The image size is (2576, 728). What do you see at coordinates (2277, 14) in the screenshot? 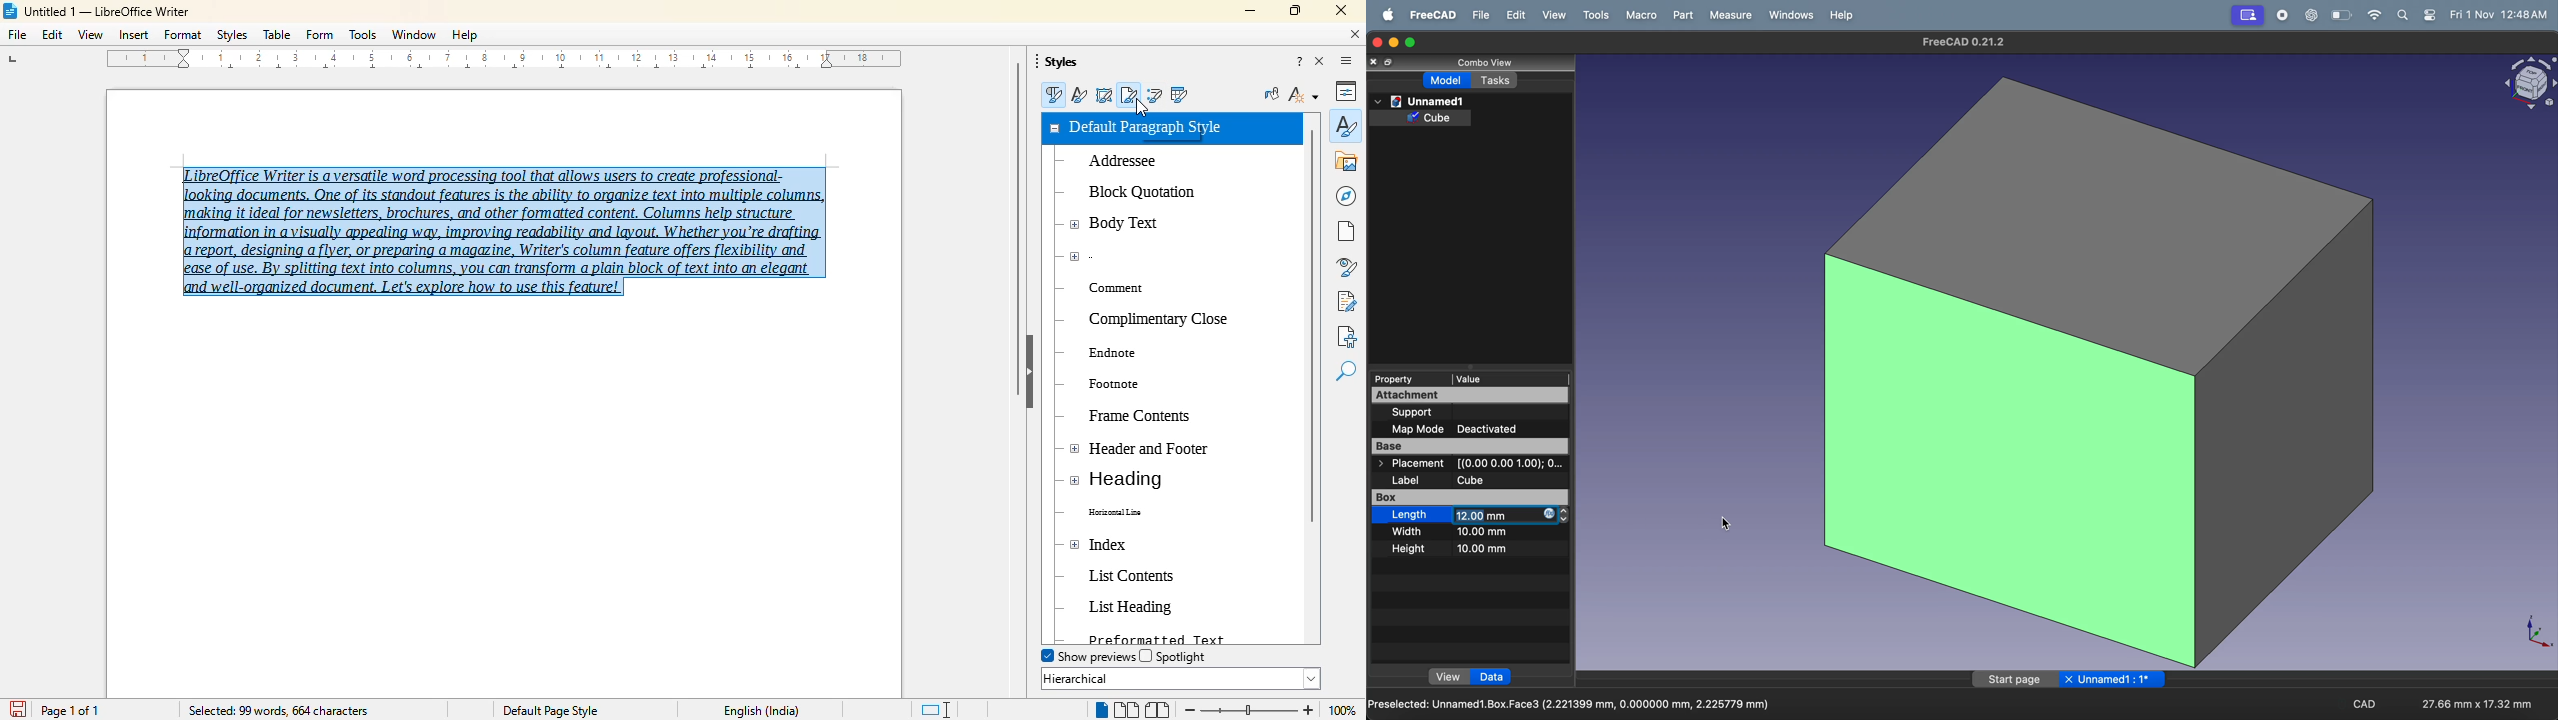
I see `record` at bounding box center [2277, 14].